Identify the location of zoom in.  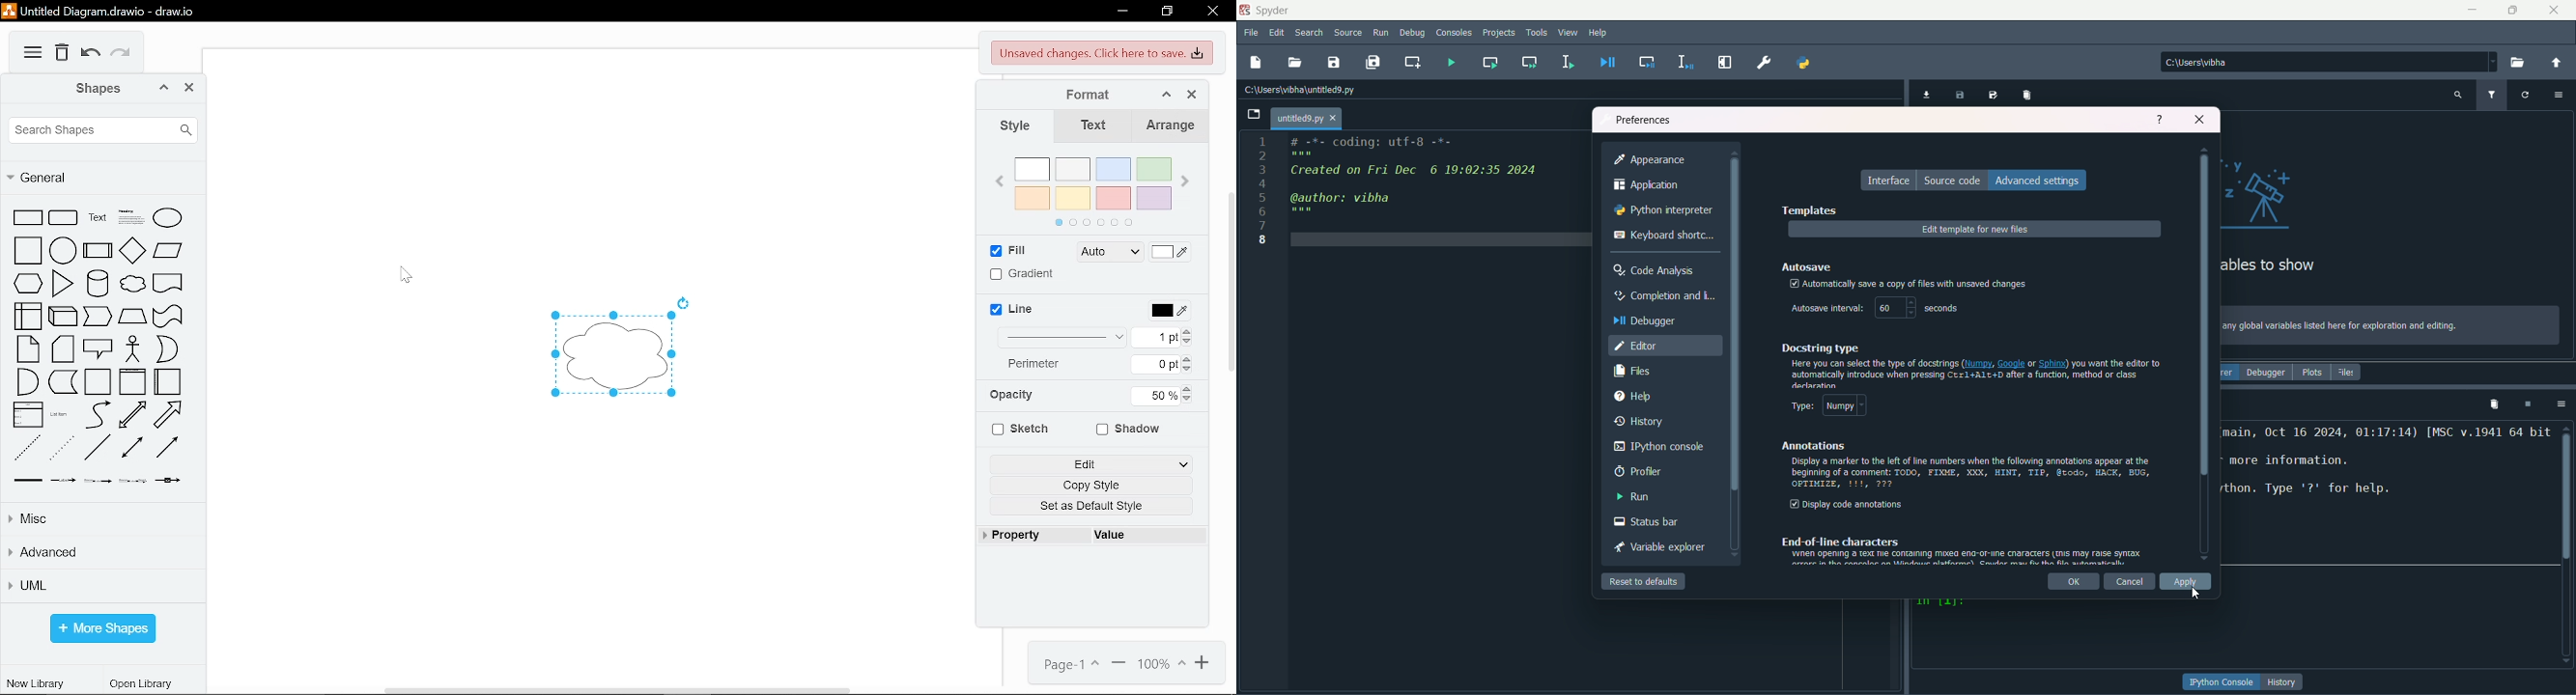
(1207, 663).